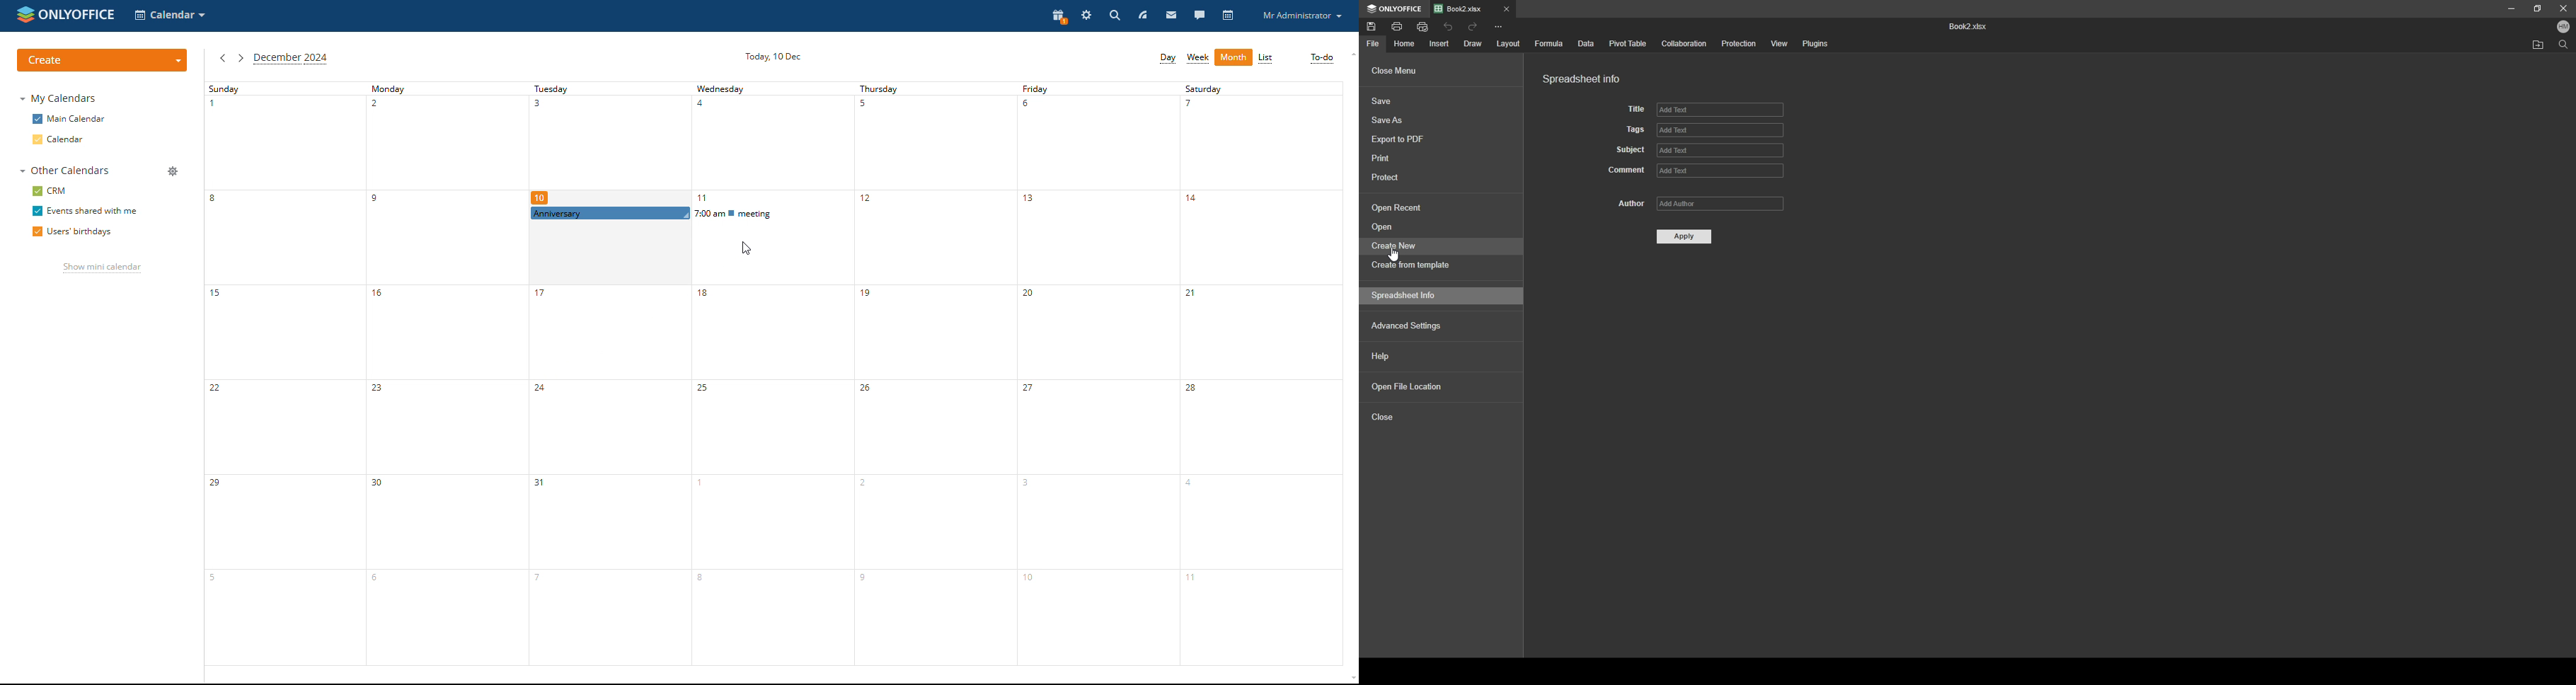 Image resolution: width=2576 pixels, height=700 pixels. What do you see at coordinates (241, 58) in the screenshot?
I see `next month` at bounding box center [241, 58].